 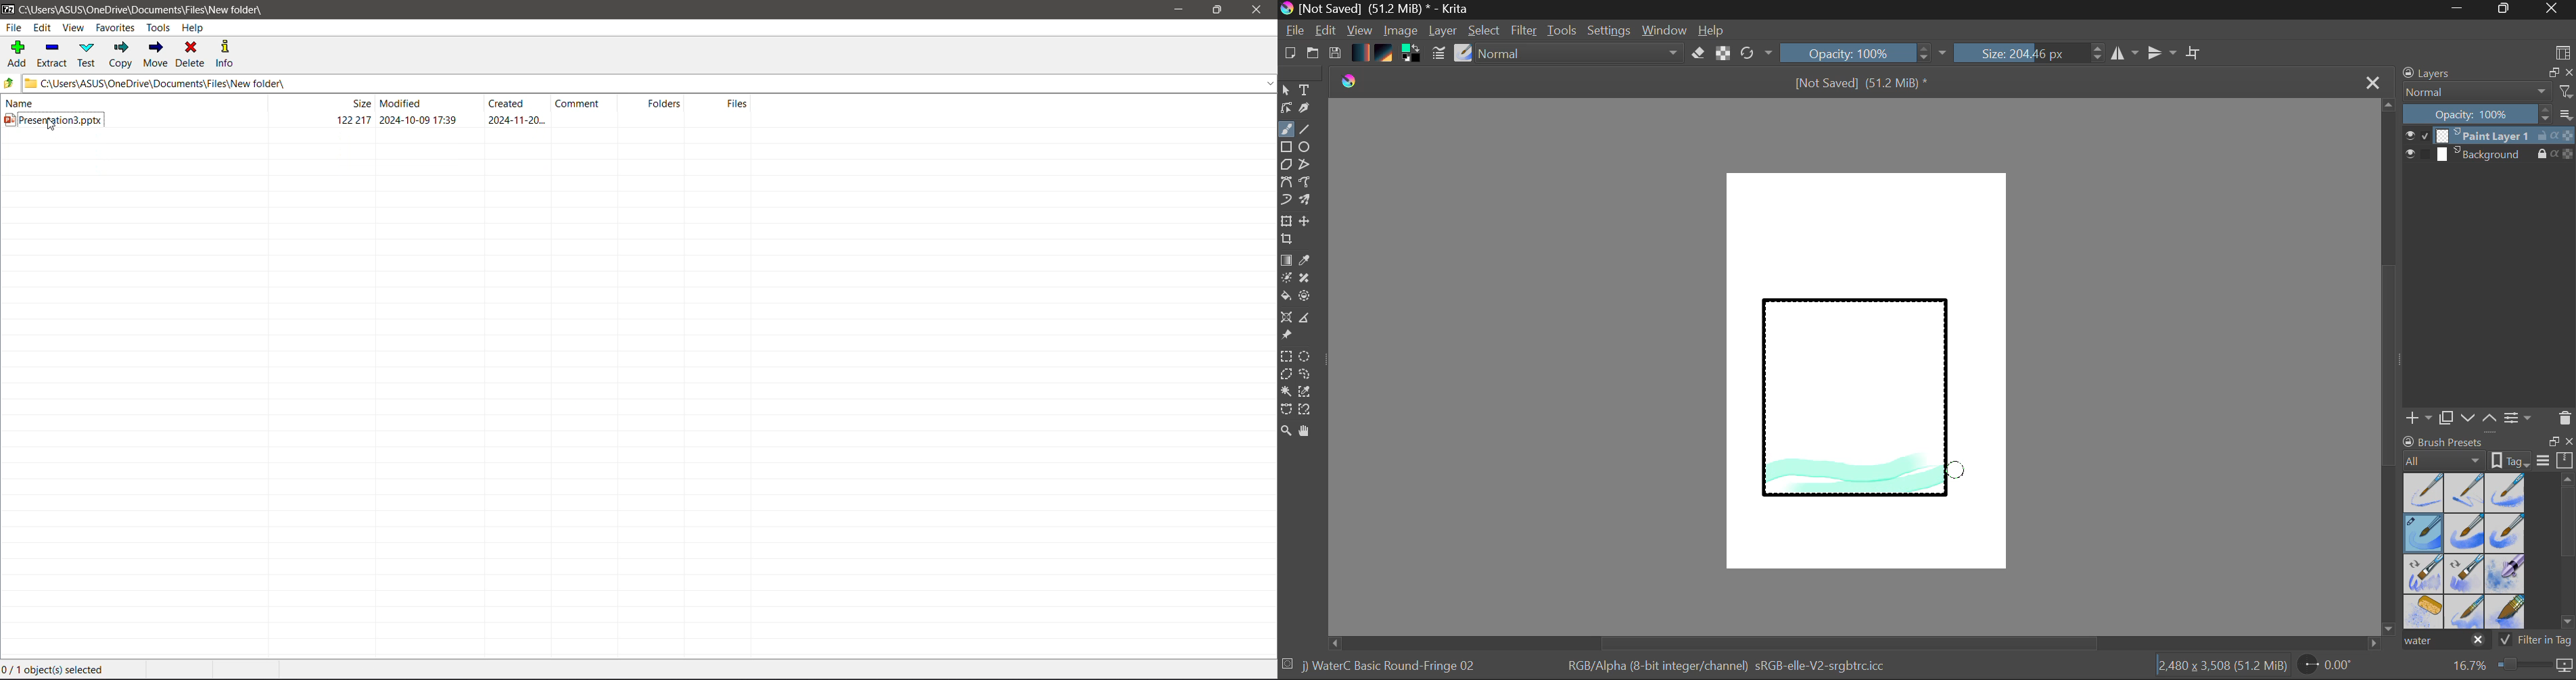 What do you see at coordinates (156, 53) in the screenshot?
I see `Move` at bounding box center [156, 53].